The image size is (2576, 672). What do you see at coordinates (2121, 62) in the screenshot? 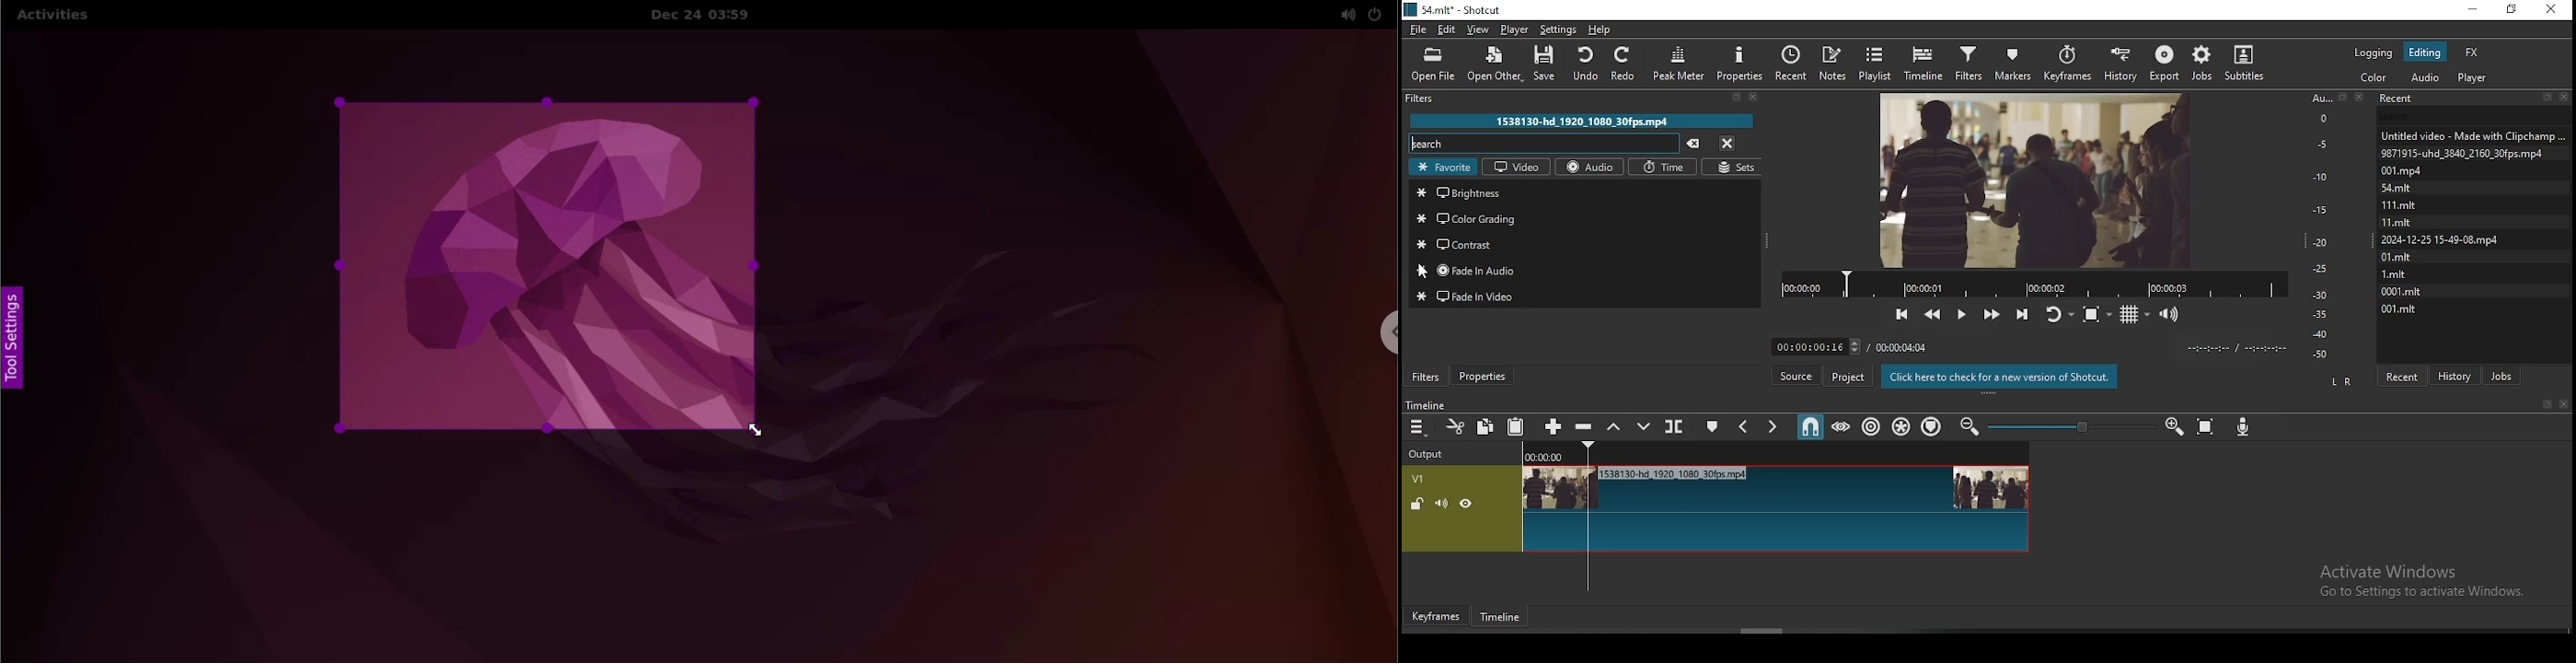
I see `history` at bounding box center [2121, 62].